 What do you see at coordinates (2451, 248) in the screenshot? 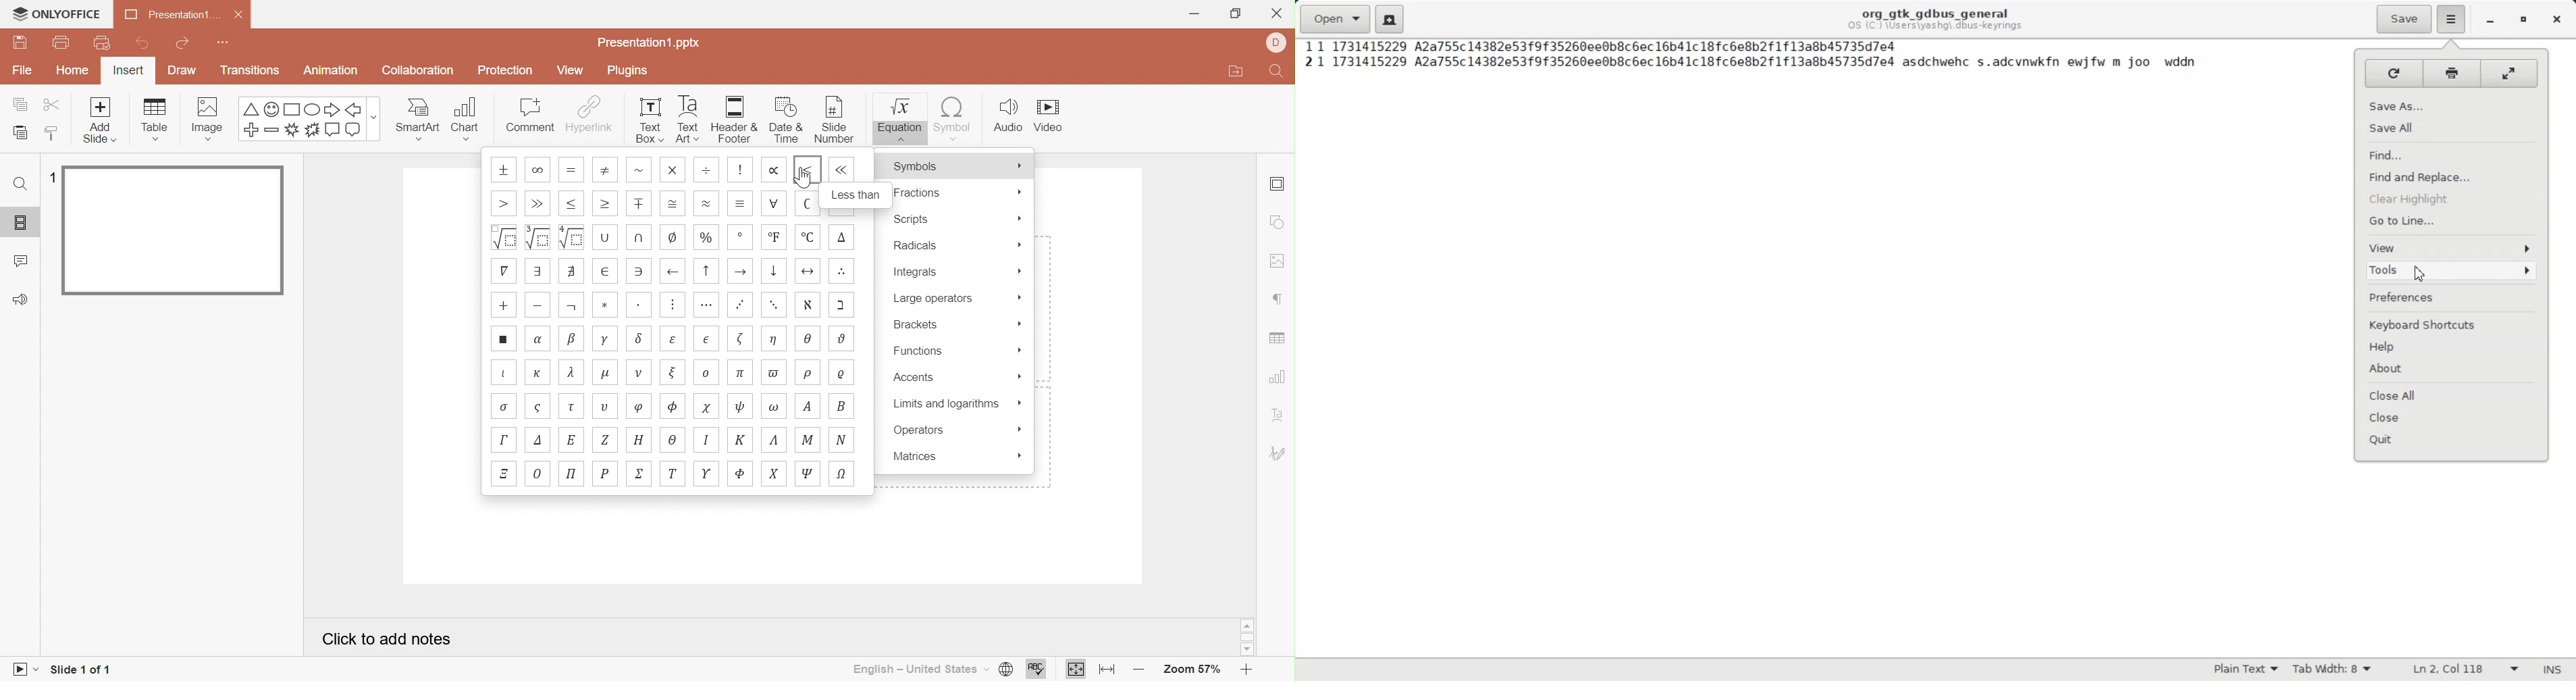
I see `View` at bounding box center [2451, 248].